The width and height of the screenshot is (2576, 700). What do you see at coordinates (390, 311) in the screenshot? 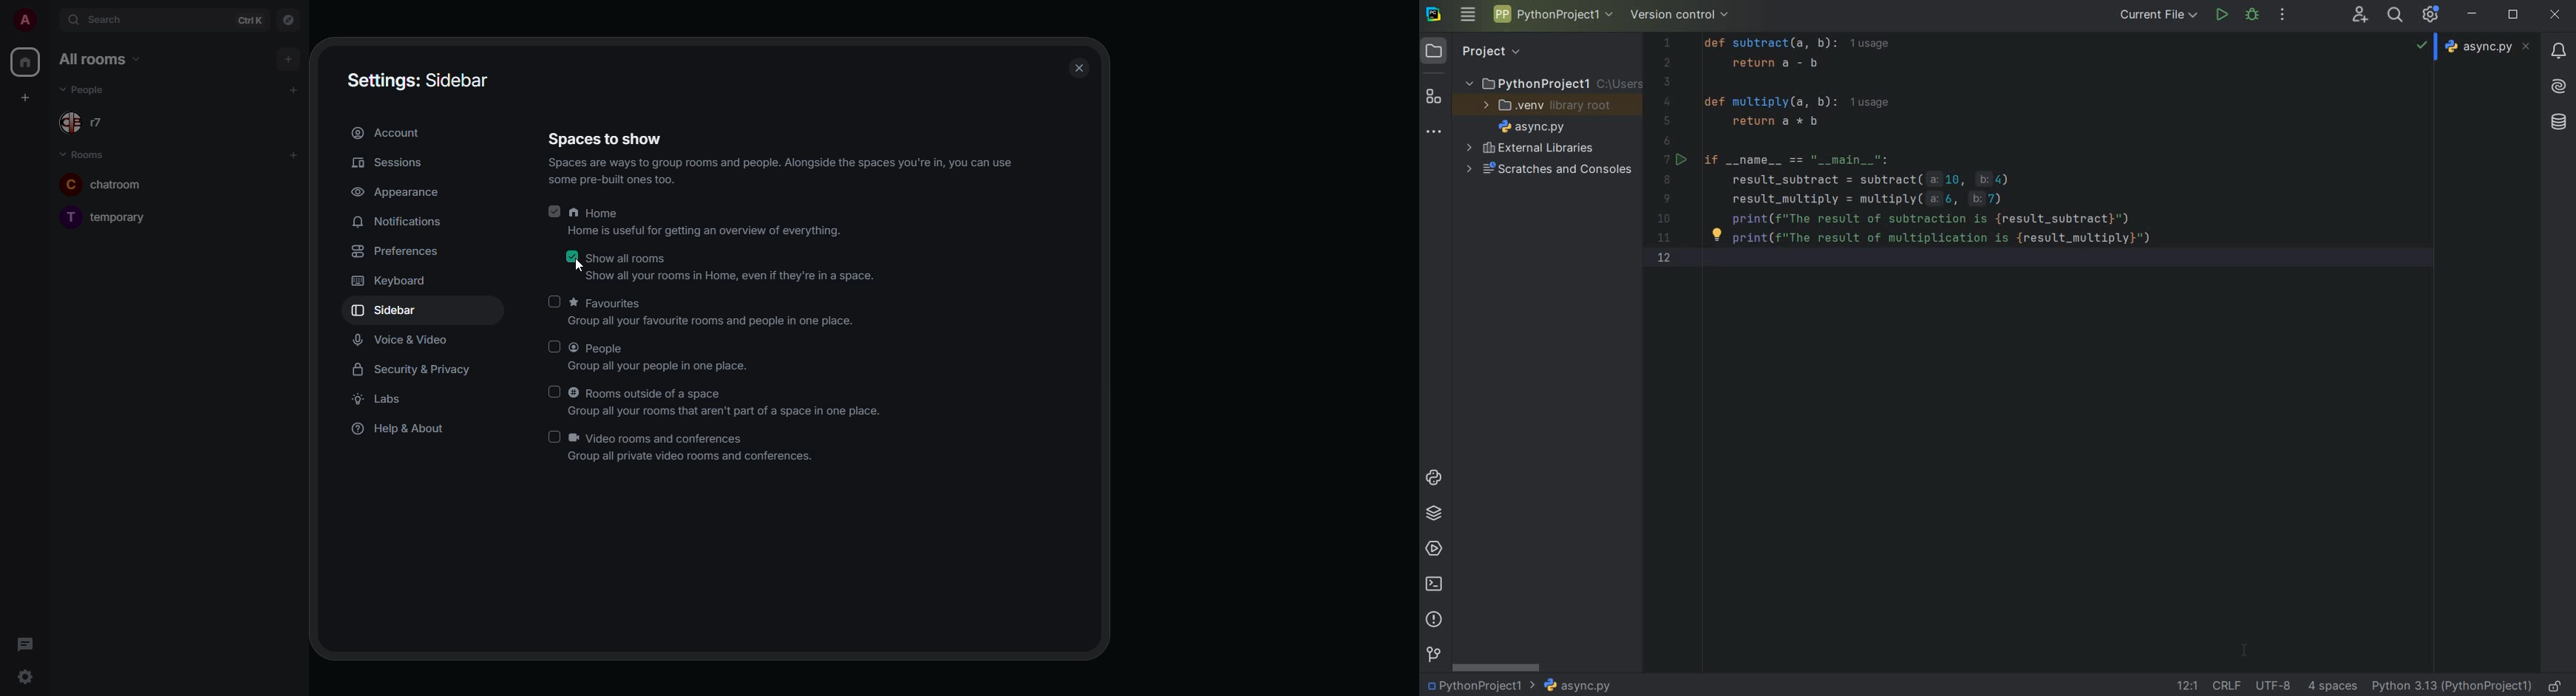
I see `sidebar` at bounding box center [390, 311].